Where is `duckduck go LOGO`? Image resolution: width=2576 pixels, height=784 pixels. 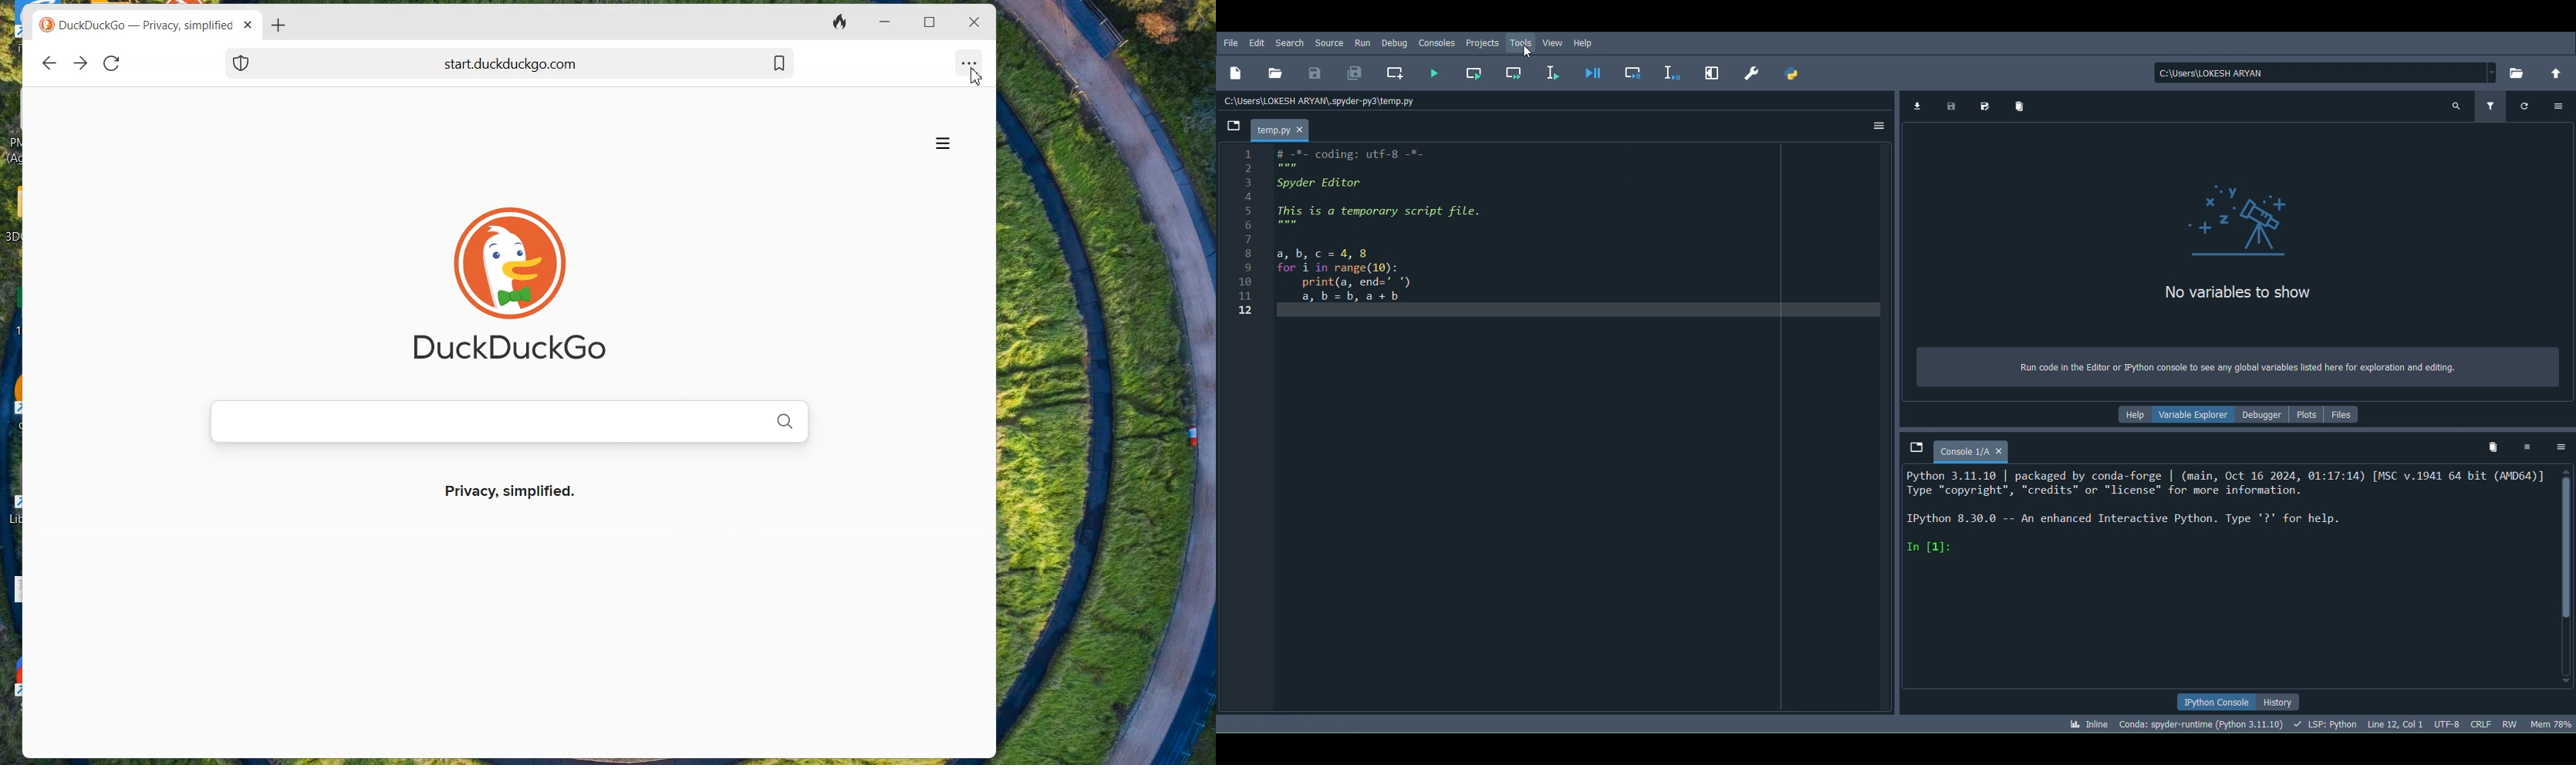 duckduck go LOGO is located at coordinates (508, 240).